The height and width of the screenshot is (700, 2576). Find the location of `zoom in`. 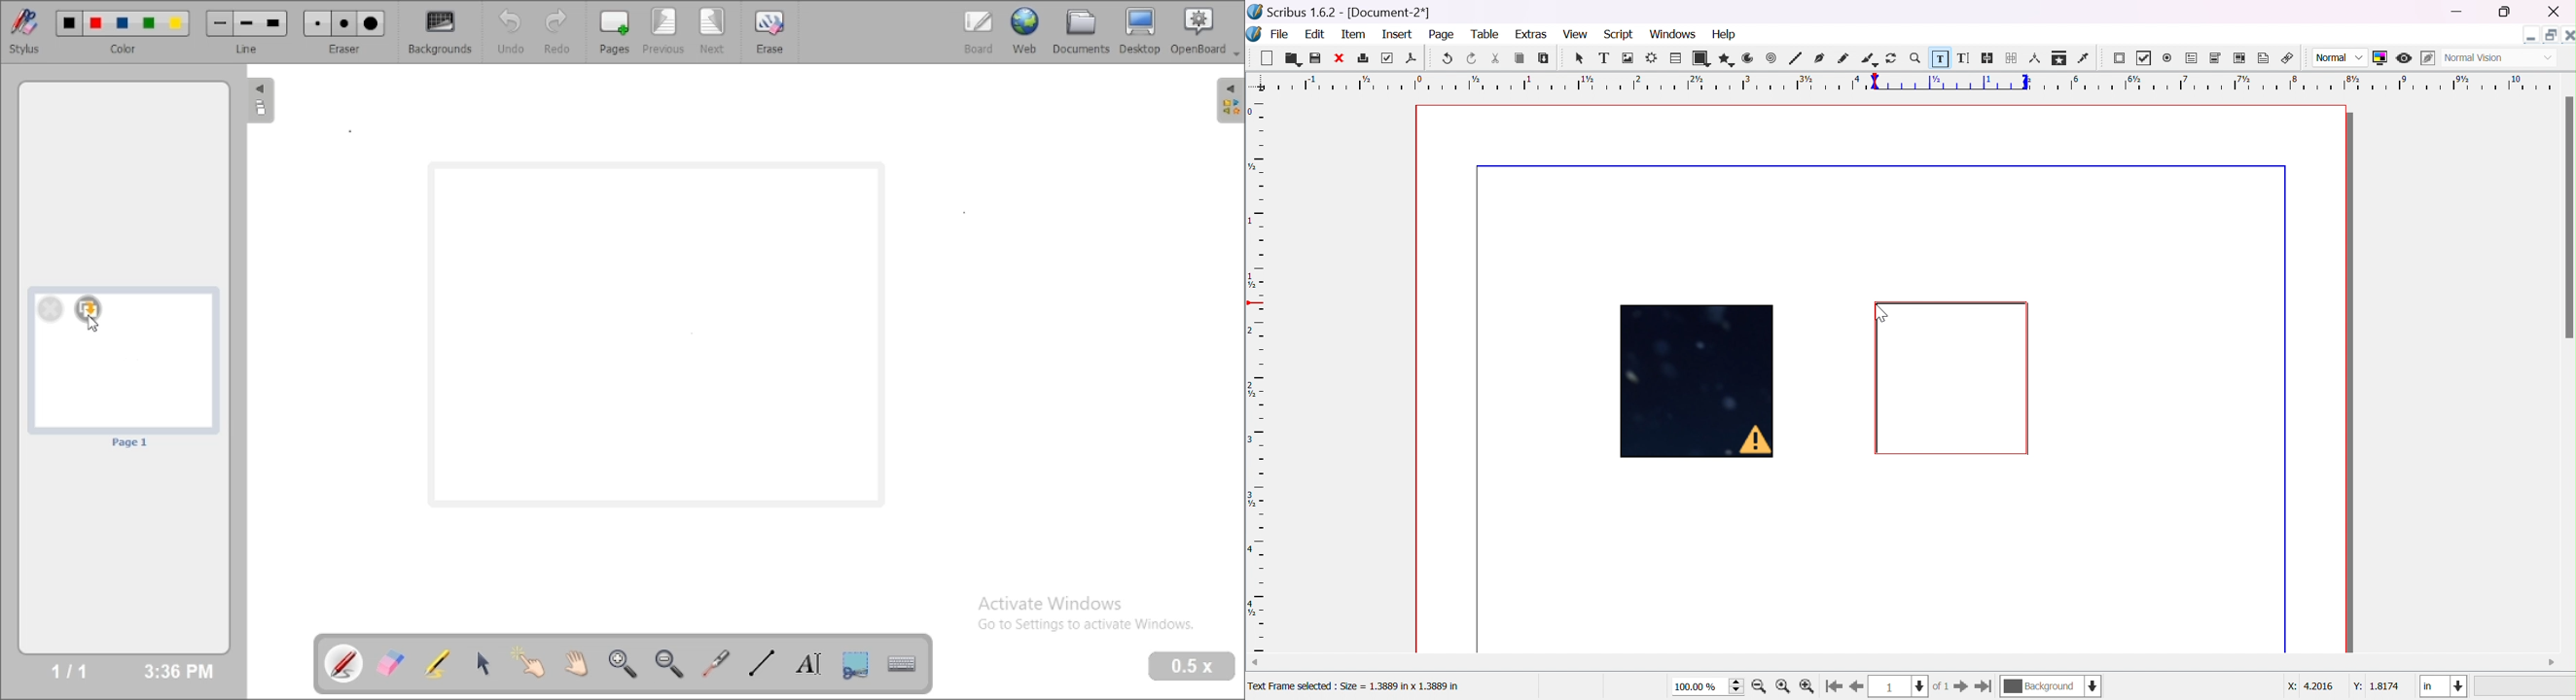

zoom in is located at coordinates (1759, 687).